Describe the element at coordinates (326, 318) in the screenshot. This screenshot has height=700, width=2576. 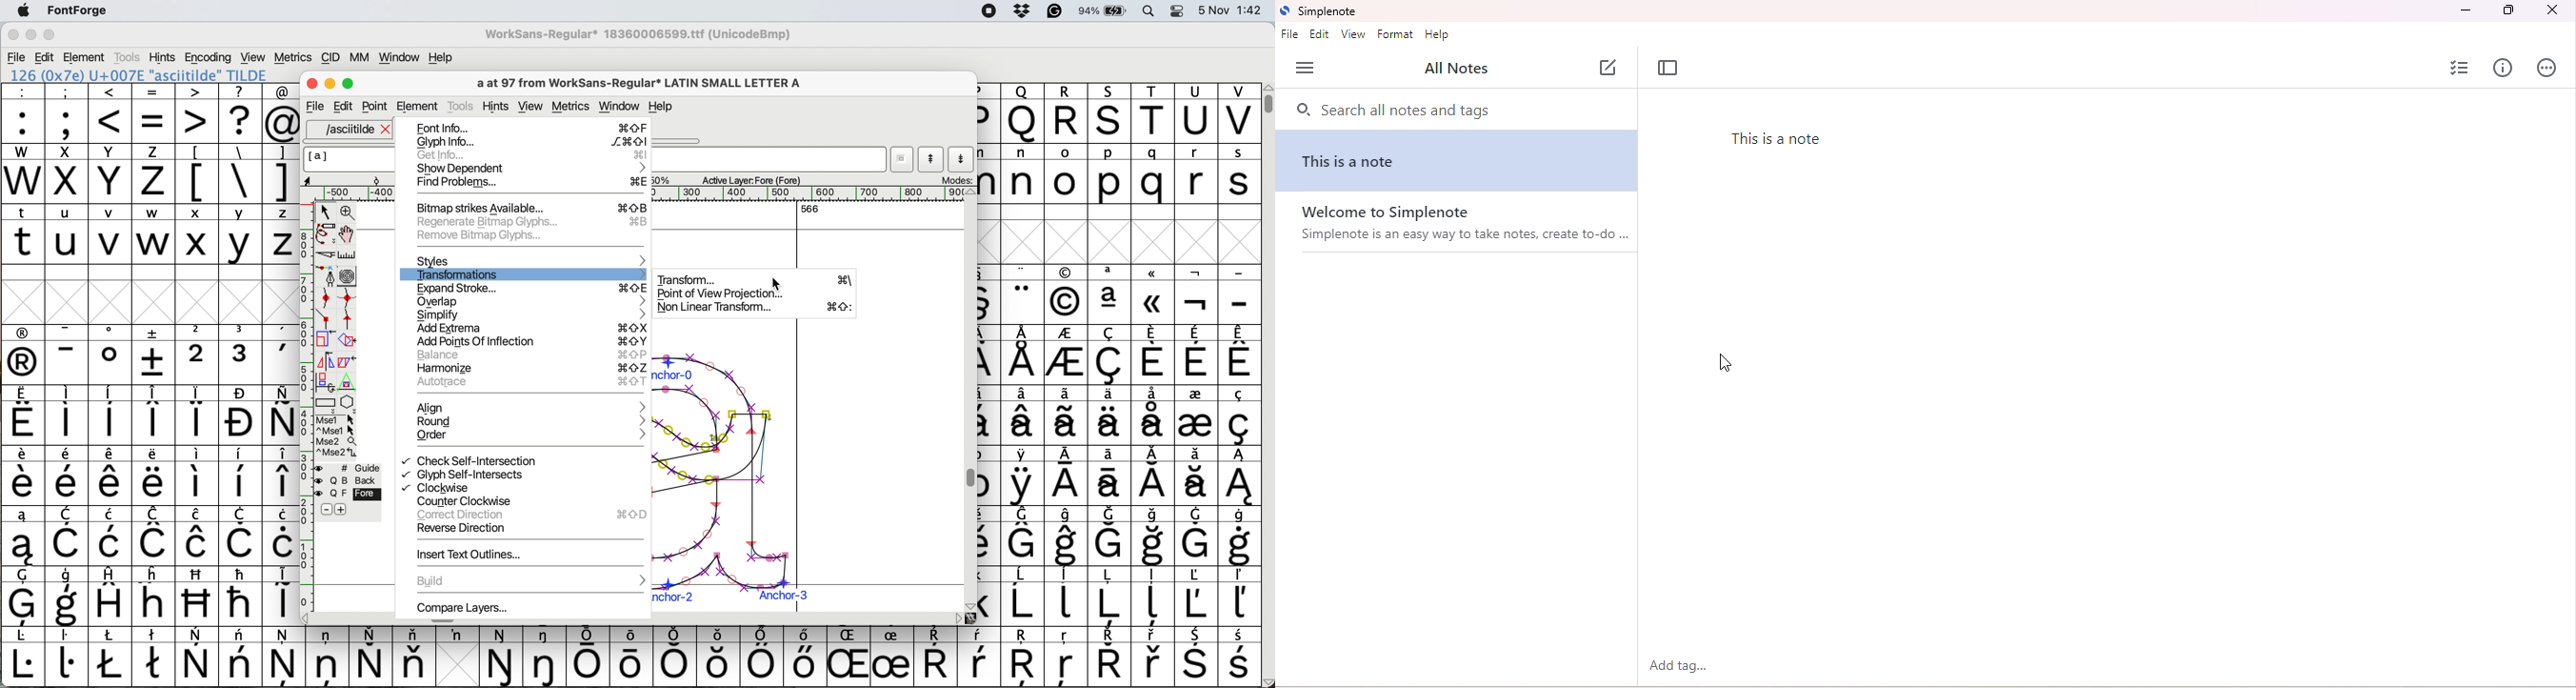
I see `add a comer point` at that location.